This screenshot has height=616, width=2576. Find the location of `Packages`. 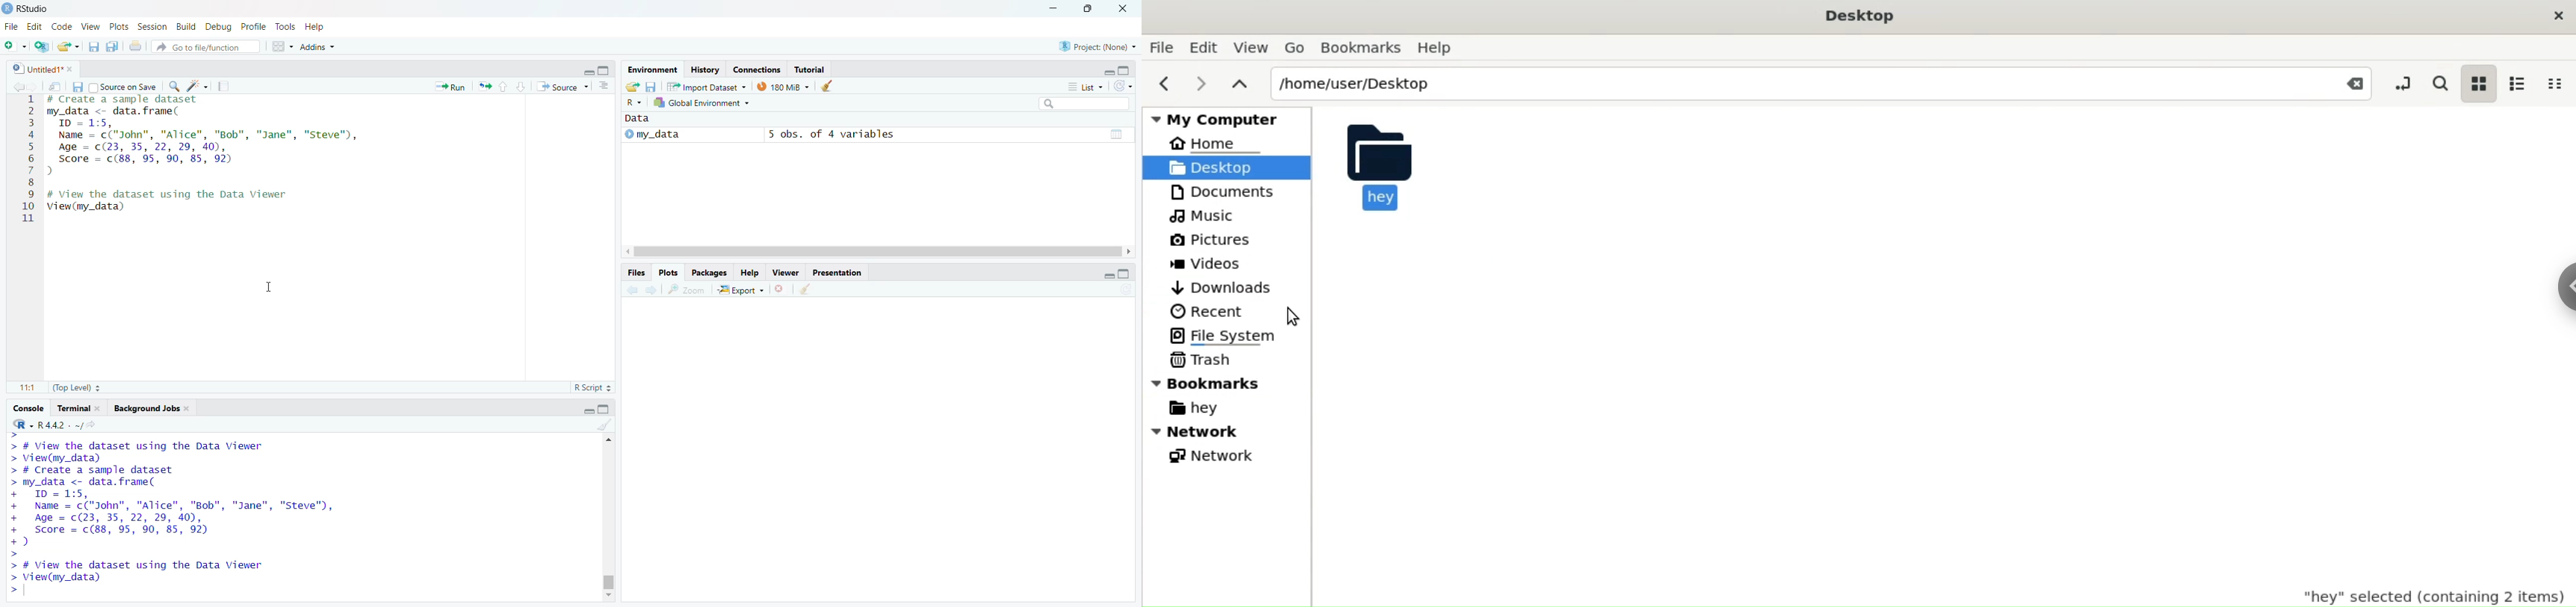

Packages is located at coordinates (710, 273).